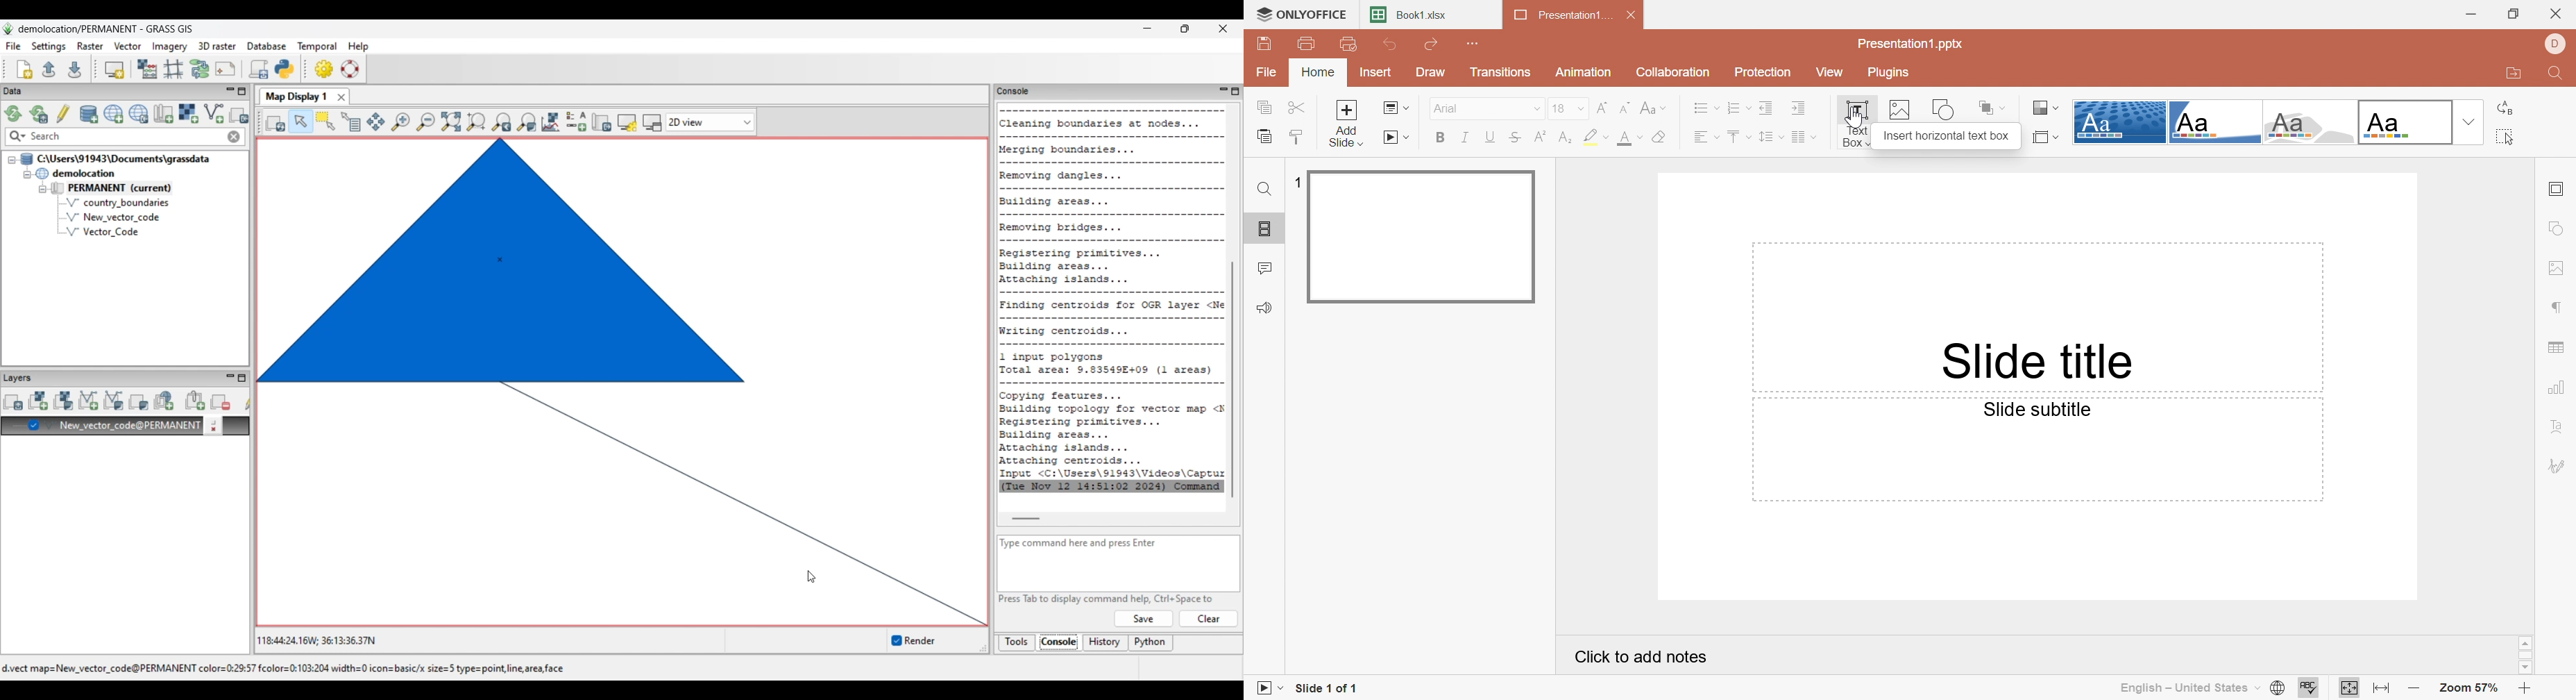 Image resolution: width=2576 pixels, height=700 pixels. Describe the element at coordinates (1631, 140) in the screenshot. I see `Font color` at that location.